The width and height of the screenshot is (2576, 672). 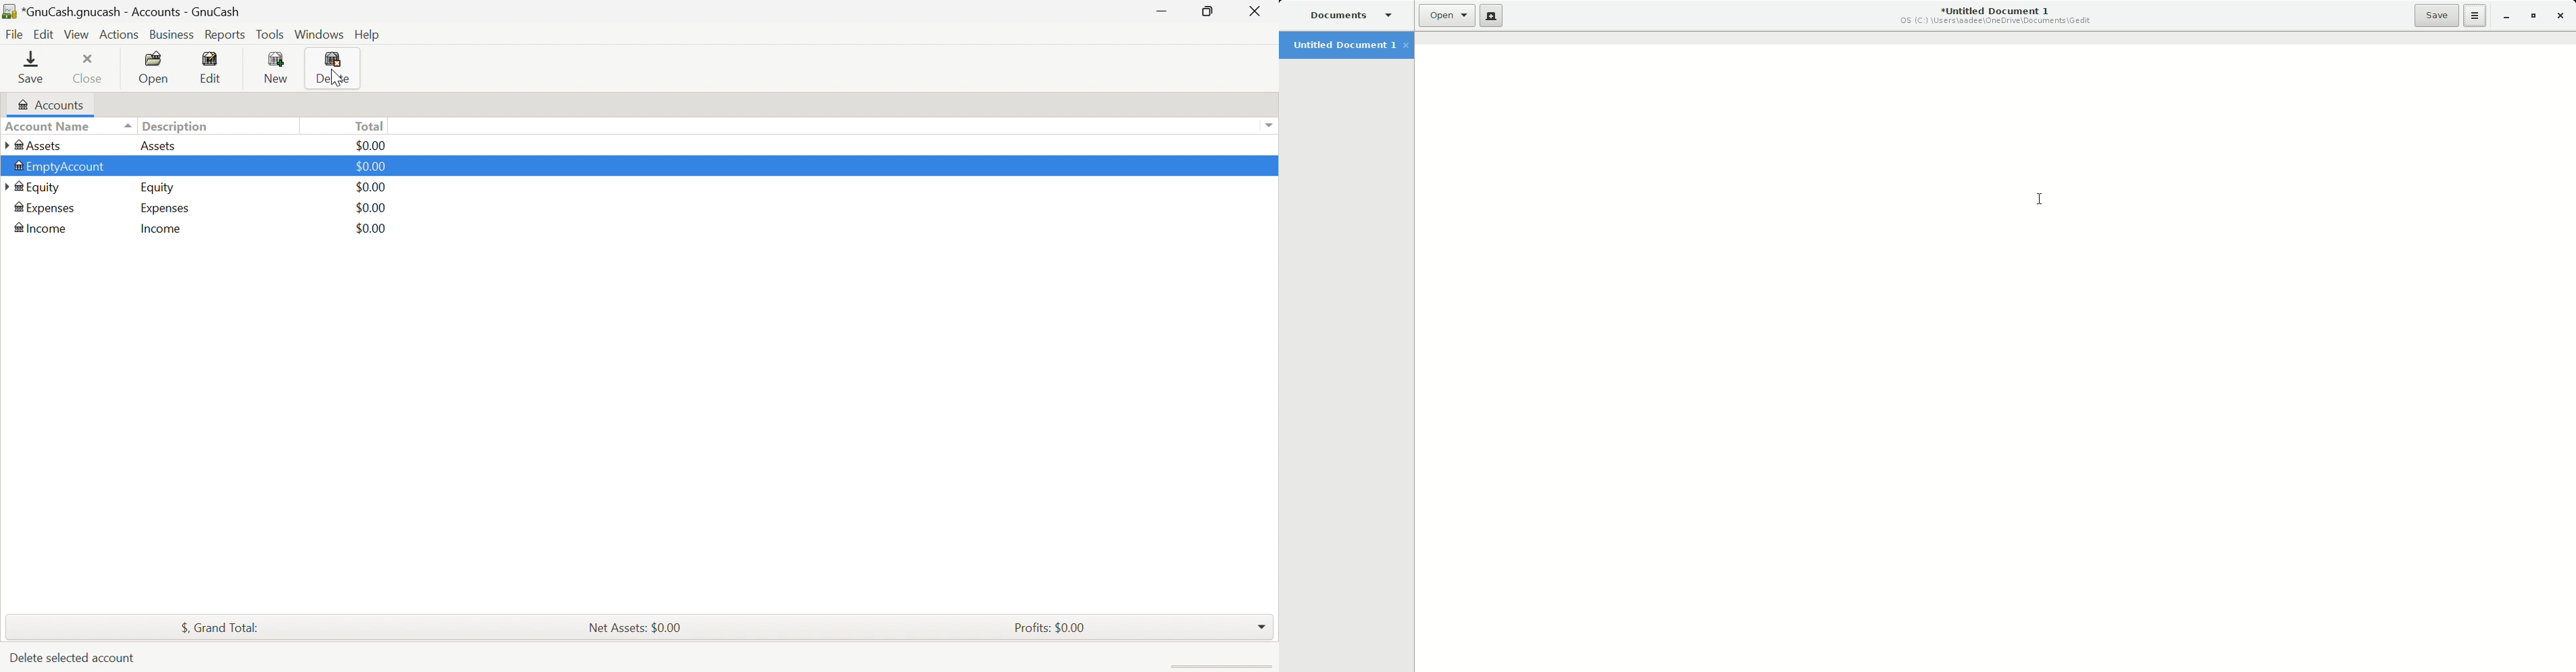 I want to click on Reports, so click(x=229, y=35).